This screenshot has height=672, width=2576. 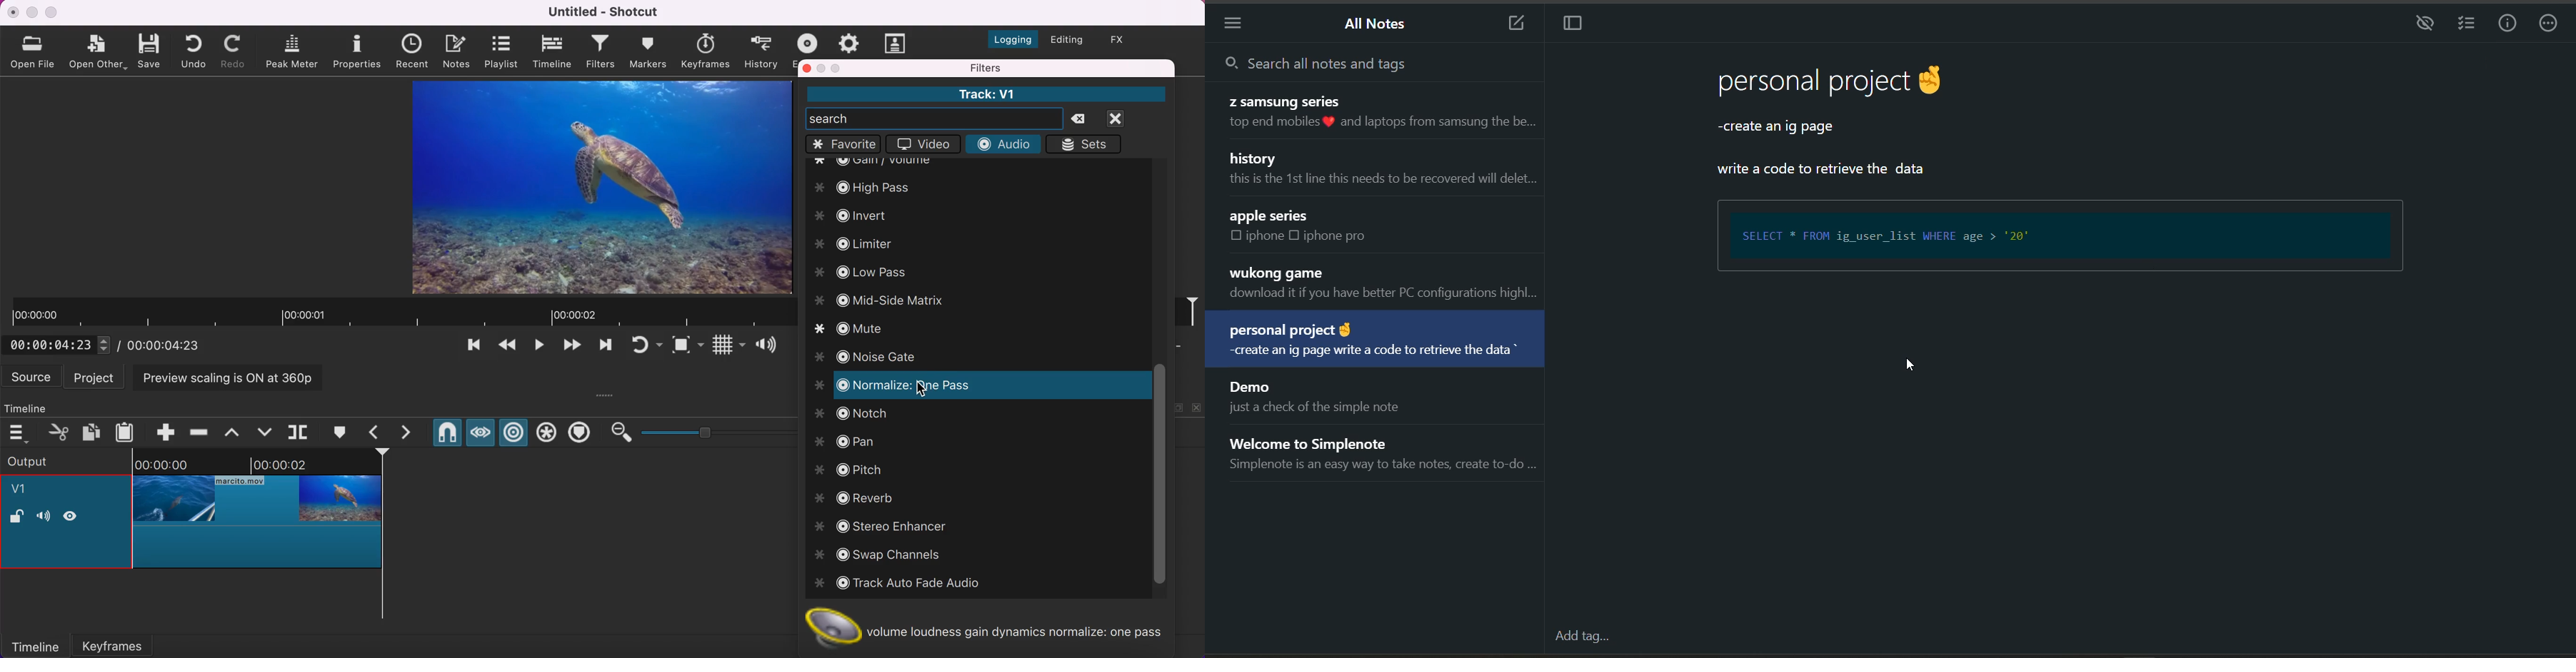 I want to click on switch to the logging layout, so click(x=1007, y=37).